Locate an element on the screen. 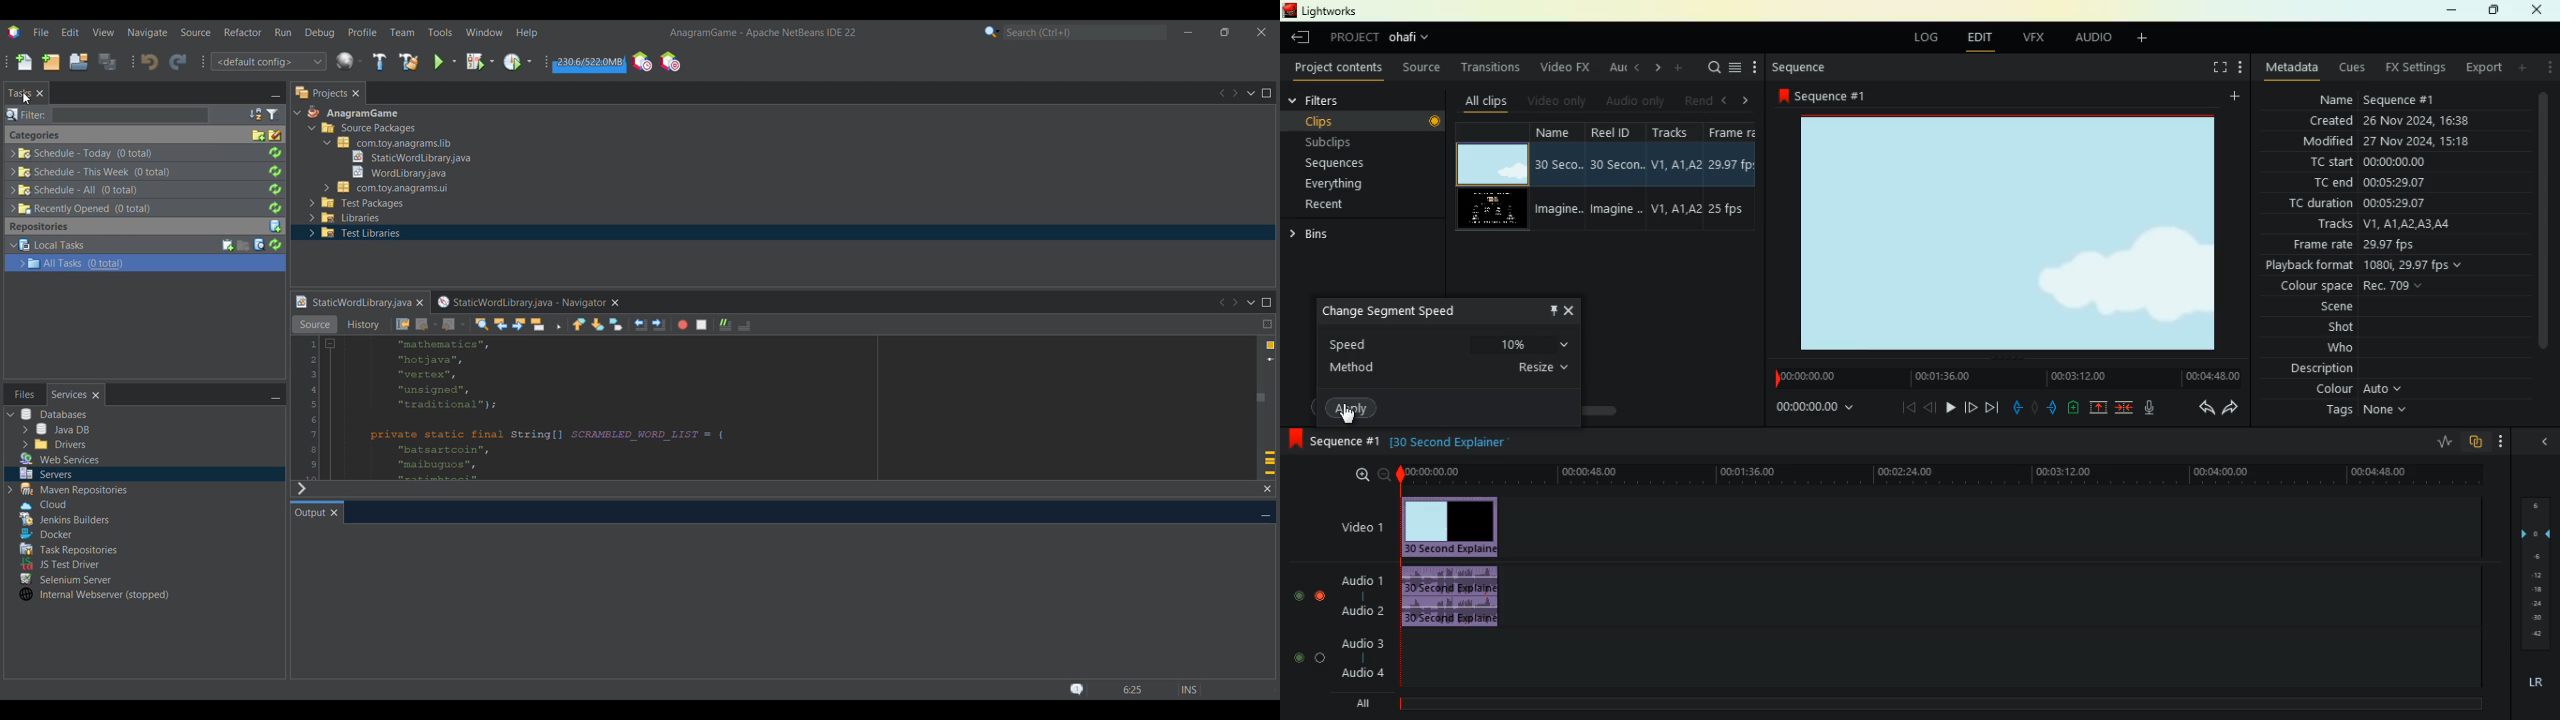  more is located at coordinates (2551, 67).